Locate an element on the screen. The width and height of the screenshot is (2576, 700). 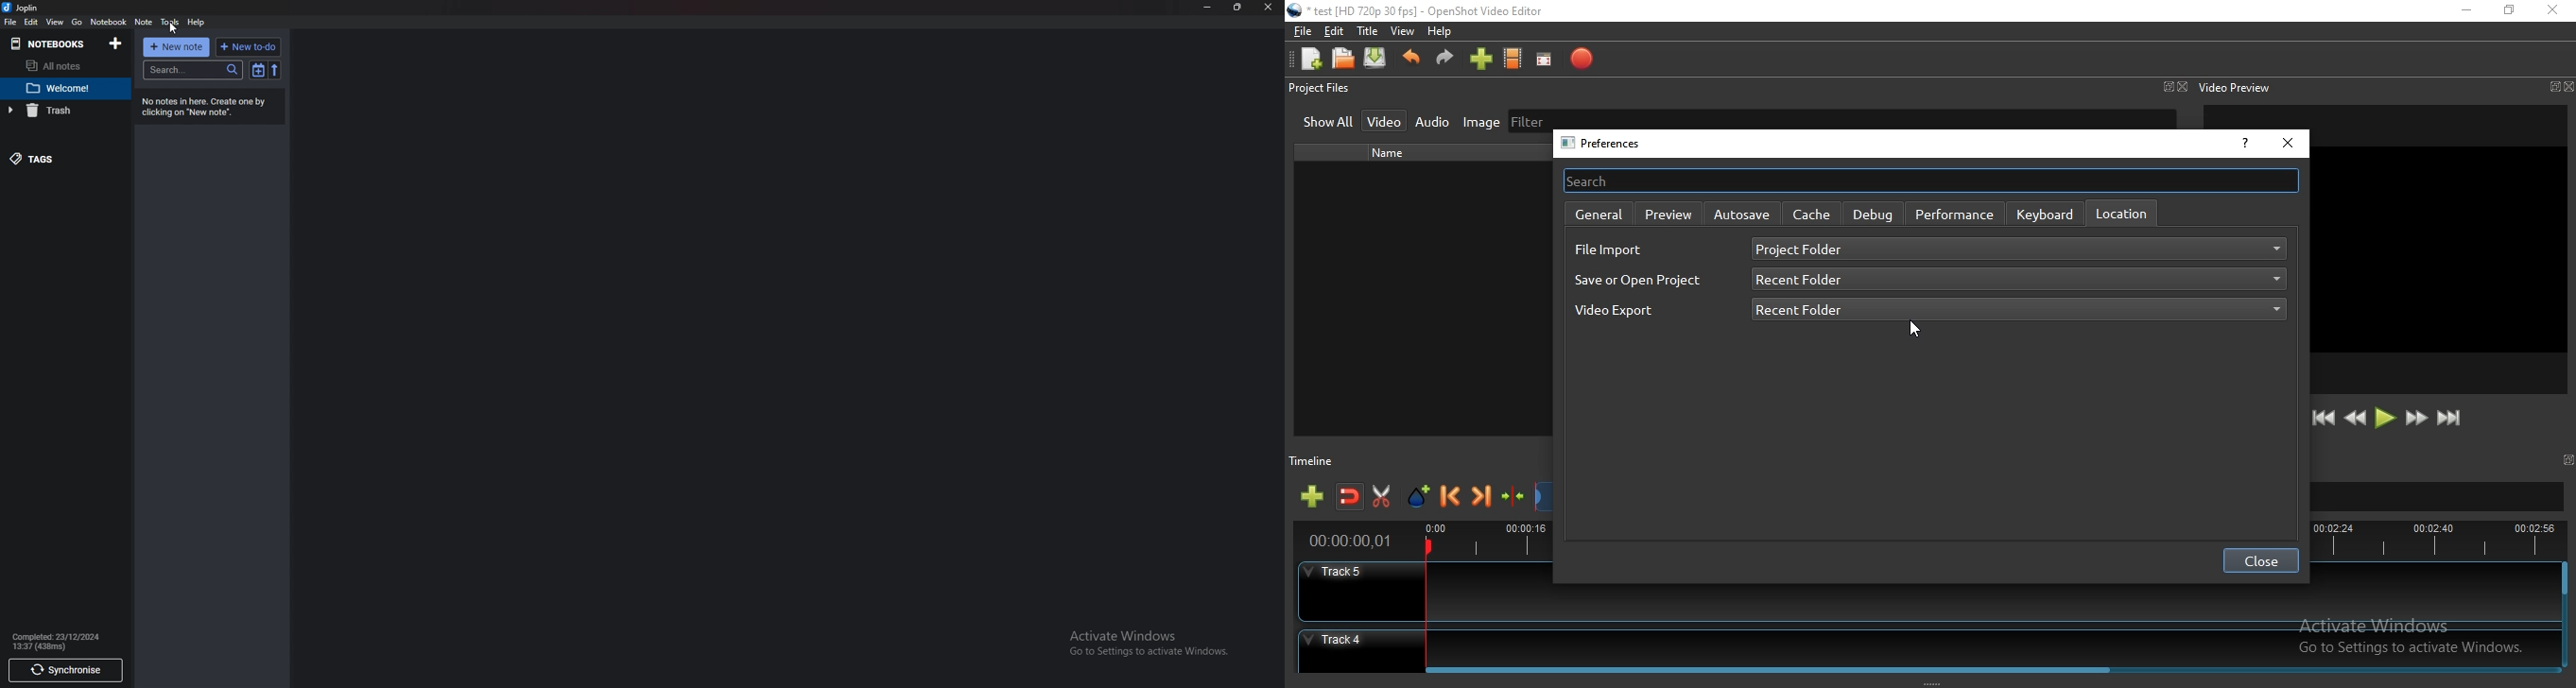
View is located at coordinates (56, 22).